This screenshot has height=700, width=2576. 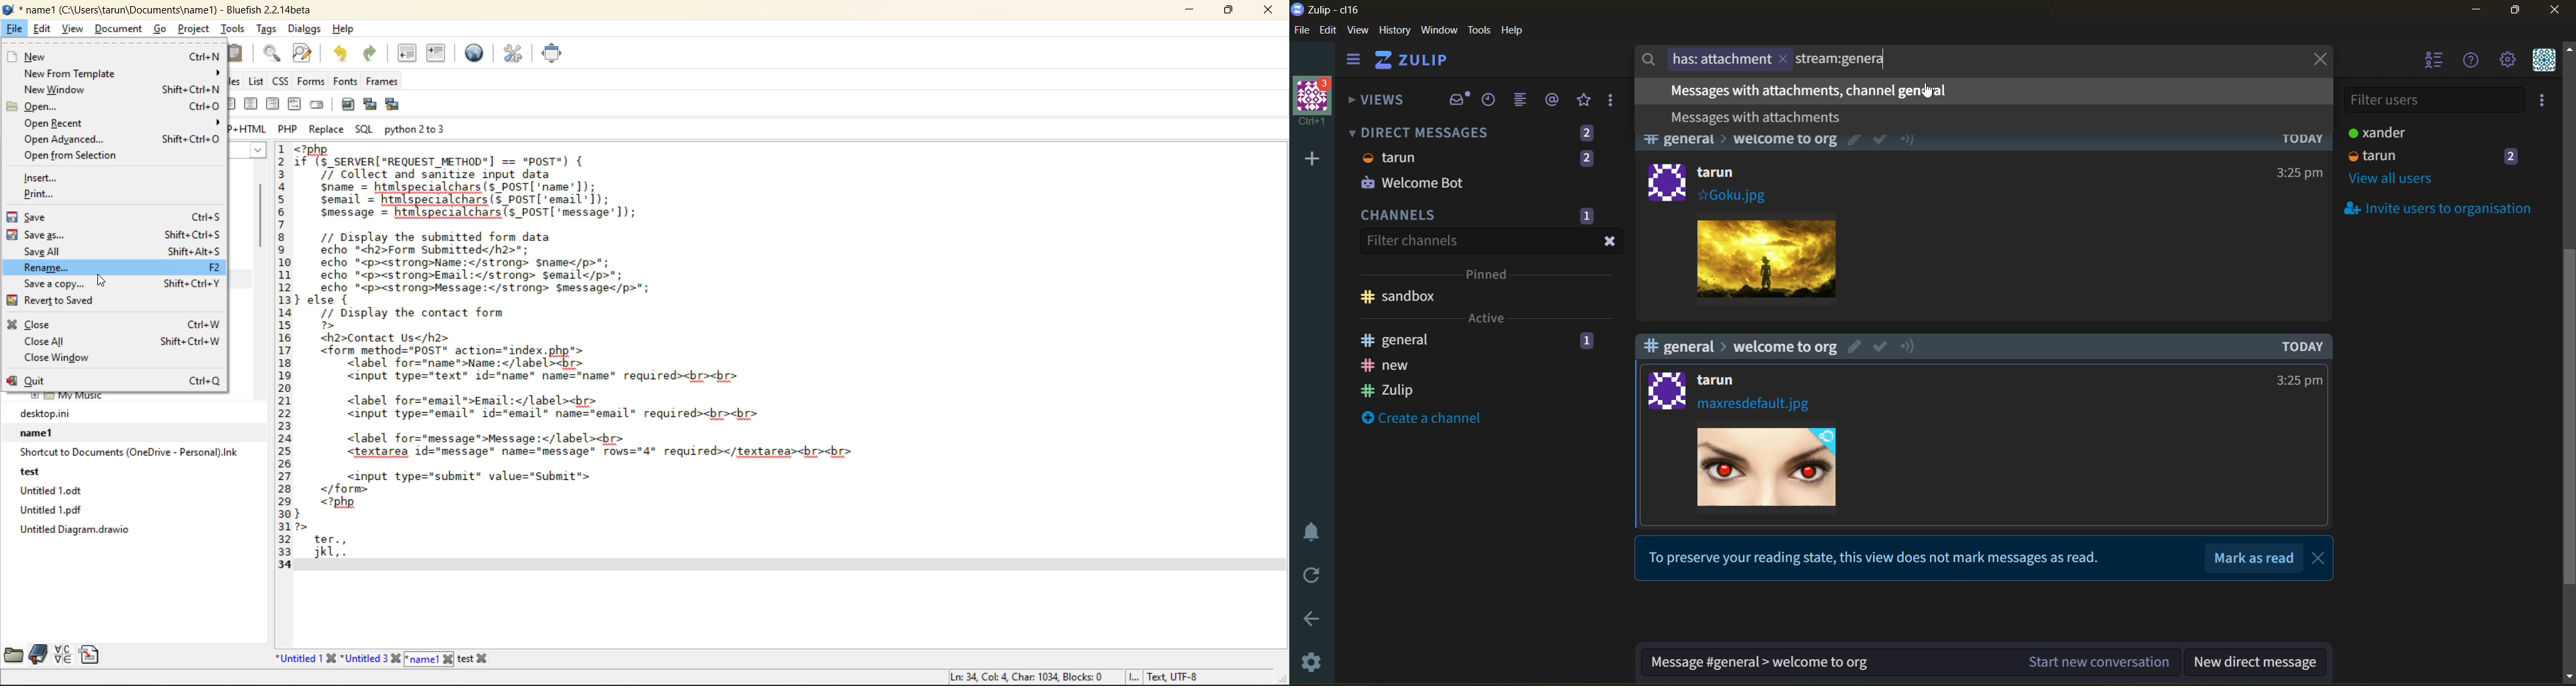 I want to click on file name and app name, so click(x=166, y=10).